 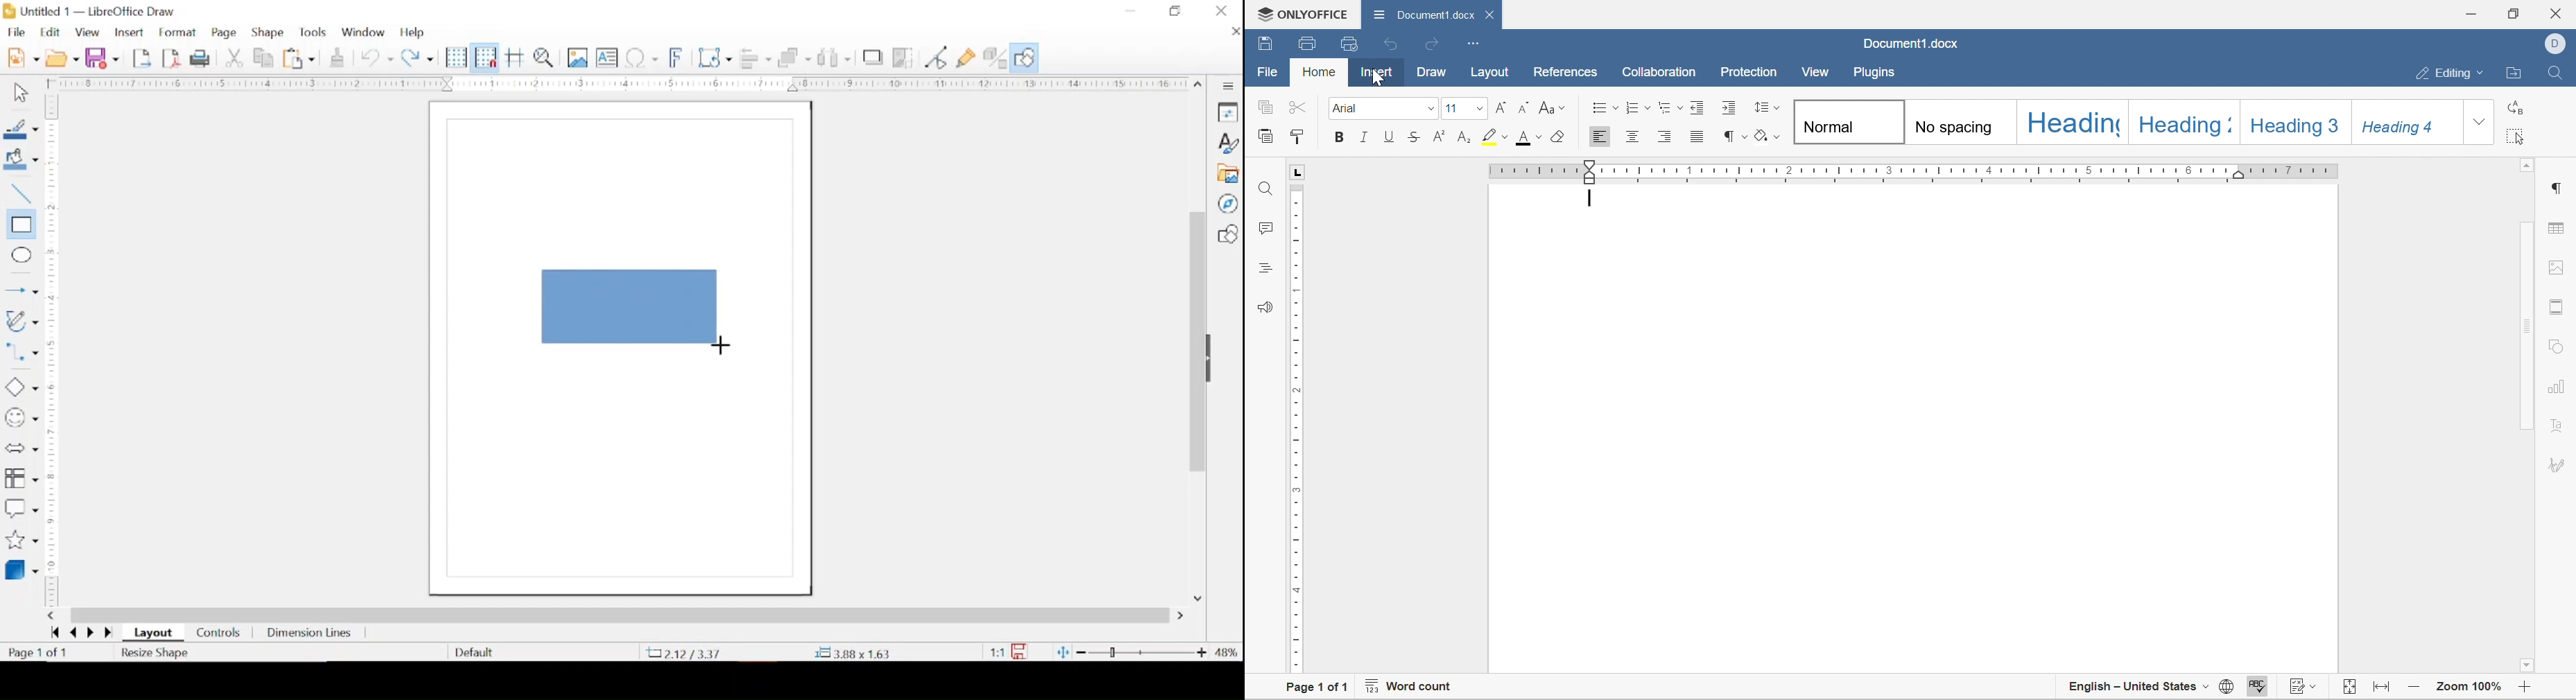 What do you see at coordinates (1293, 430) in the screenshot?
I see `Ruler` at bounding box center [1293, 430].